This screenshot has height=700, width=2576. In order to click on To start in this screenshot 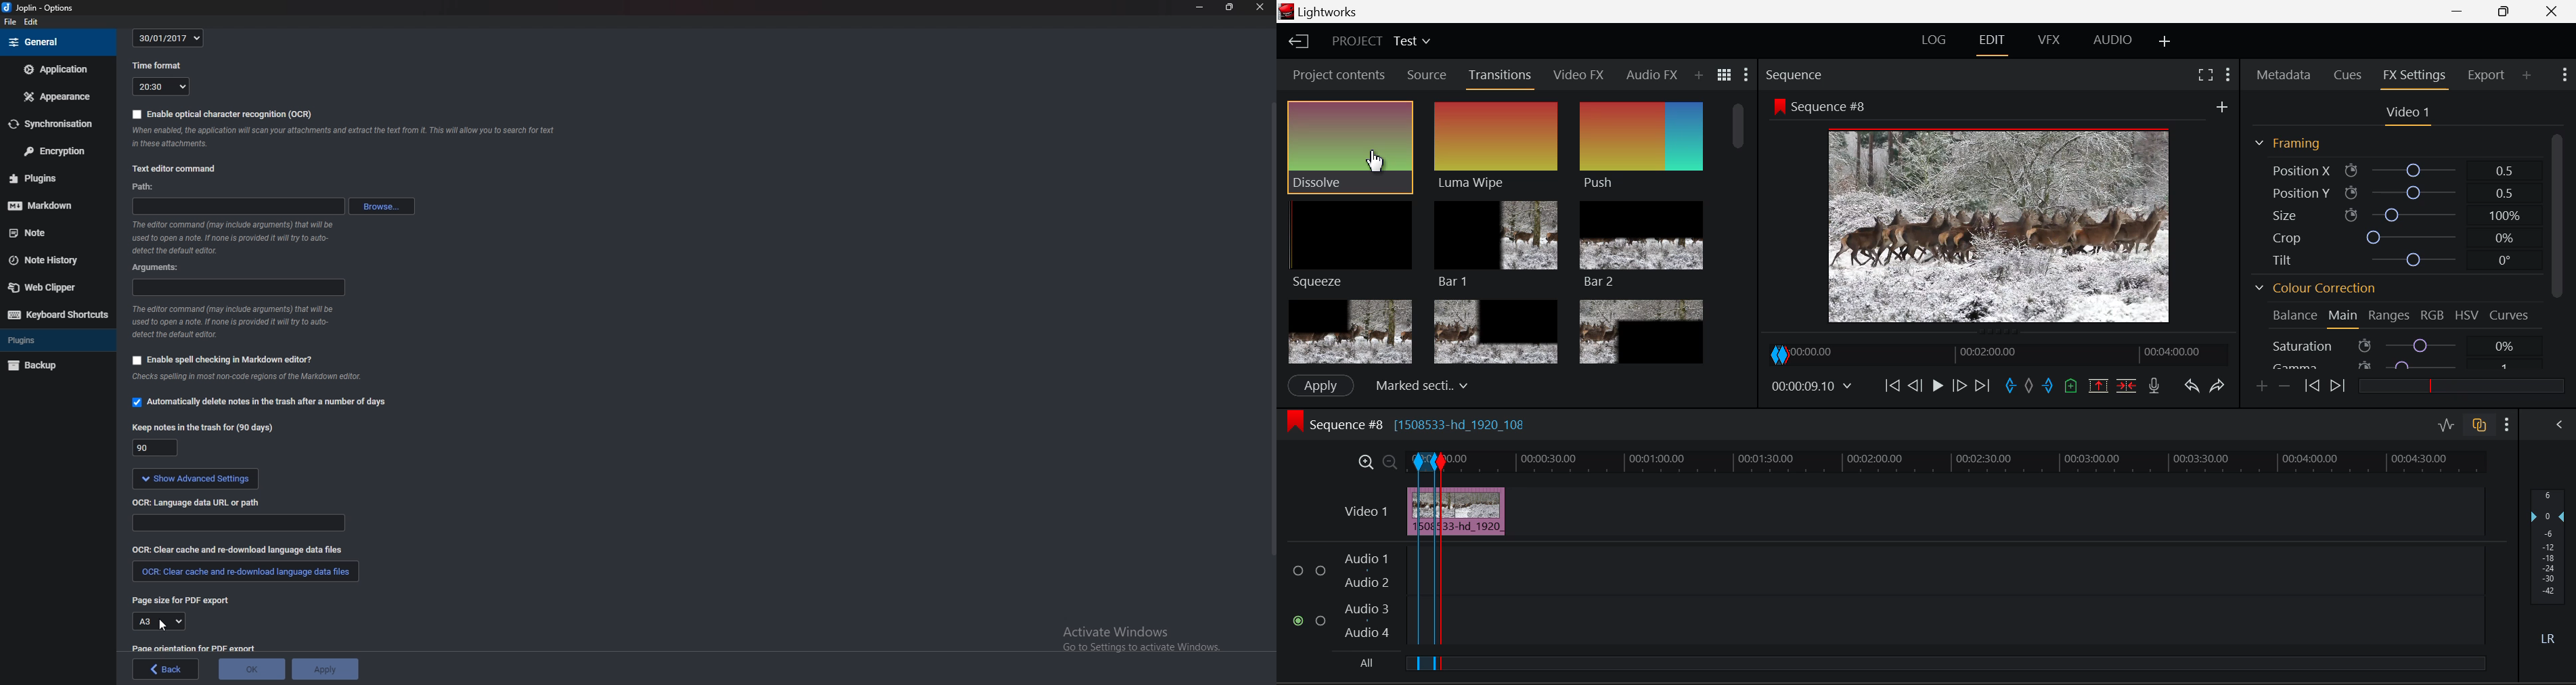, I will do `click(1892, 387)`.